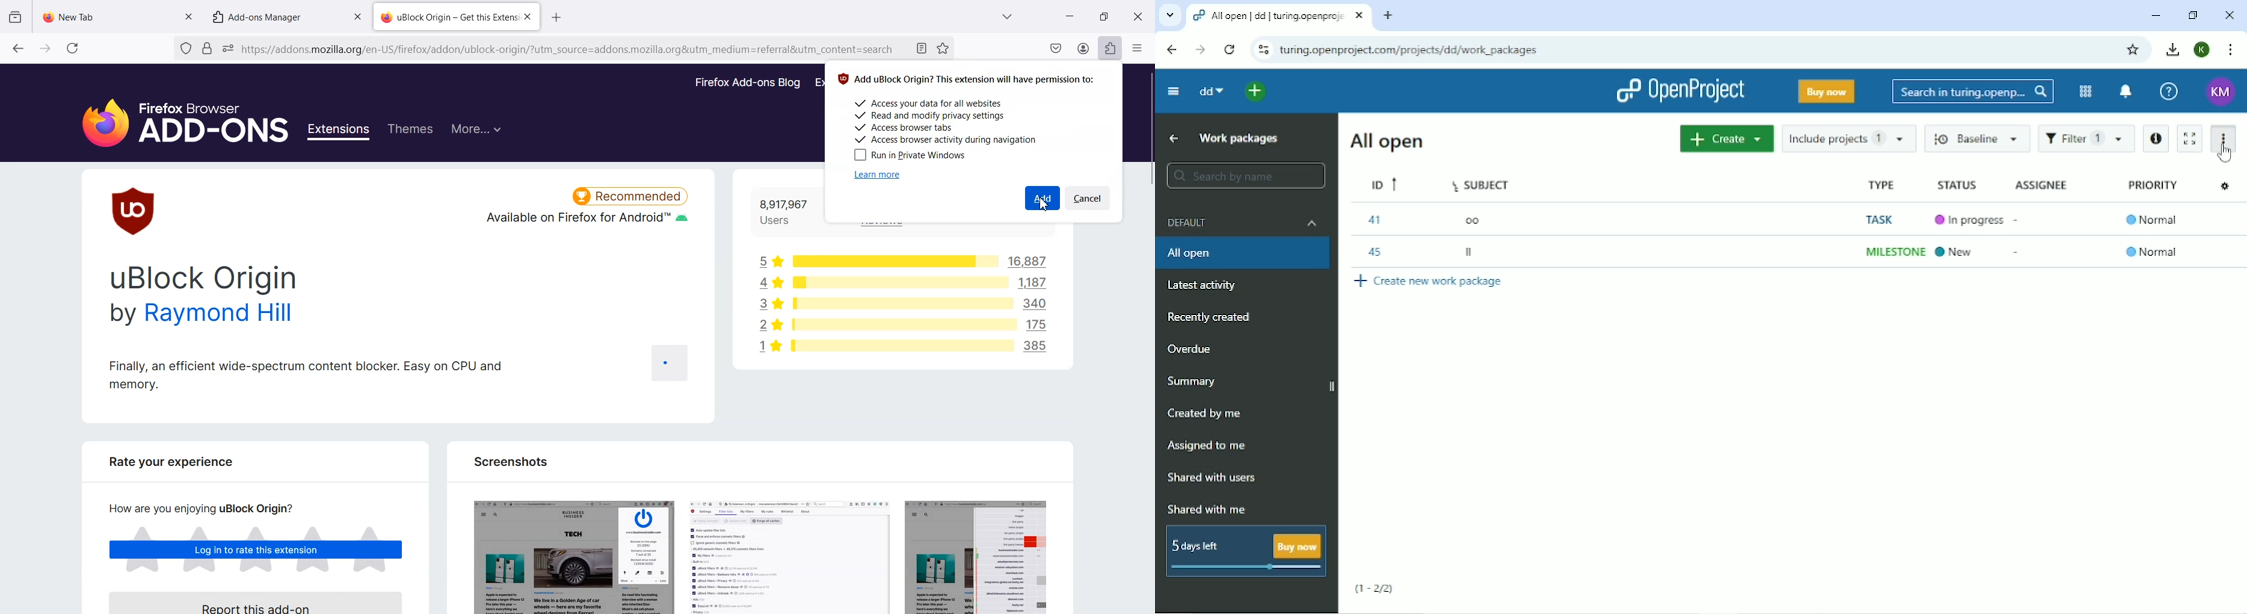  Describe the element at coordinates (1006, 16) in the screenshot. I see `List all Tab` at that location.